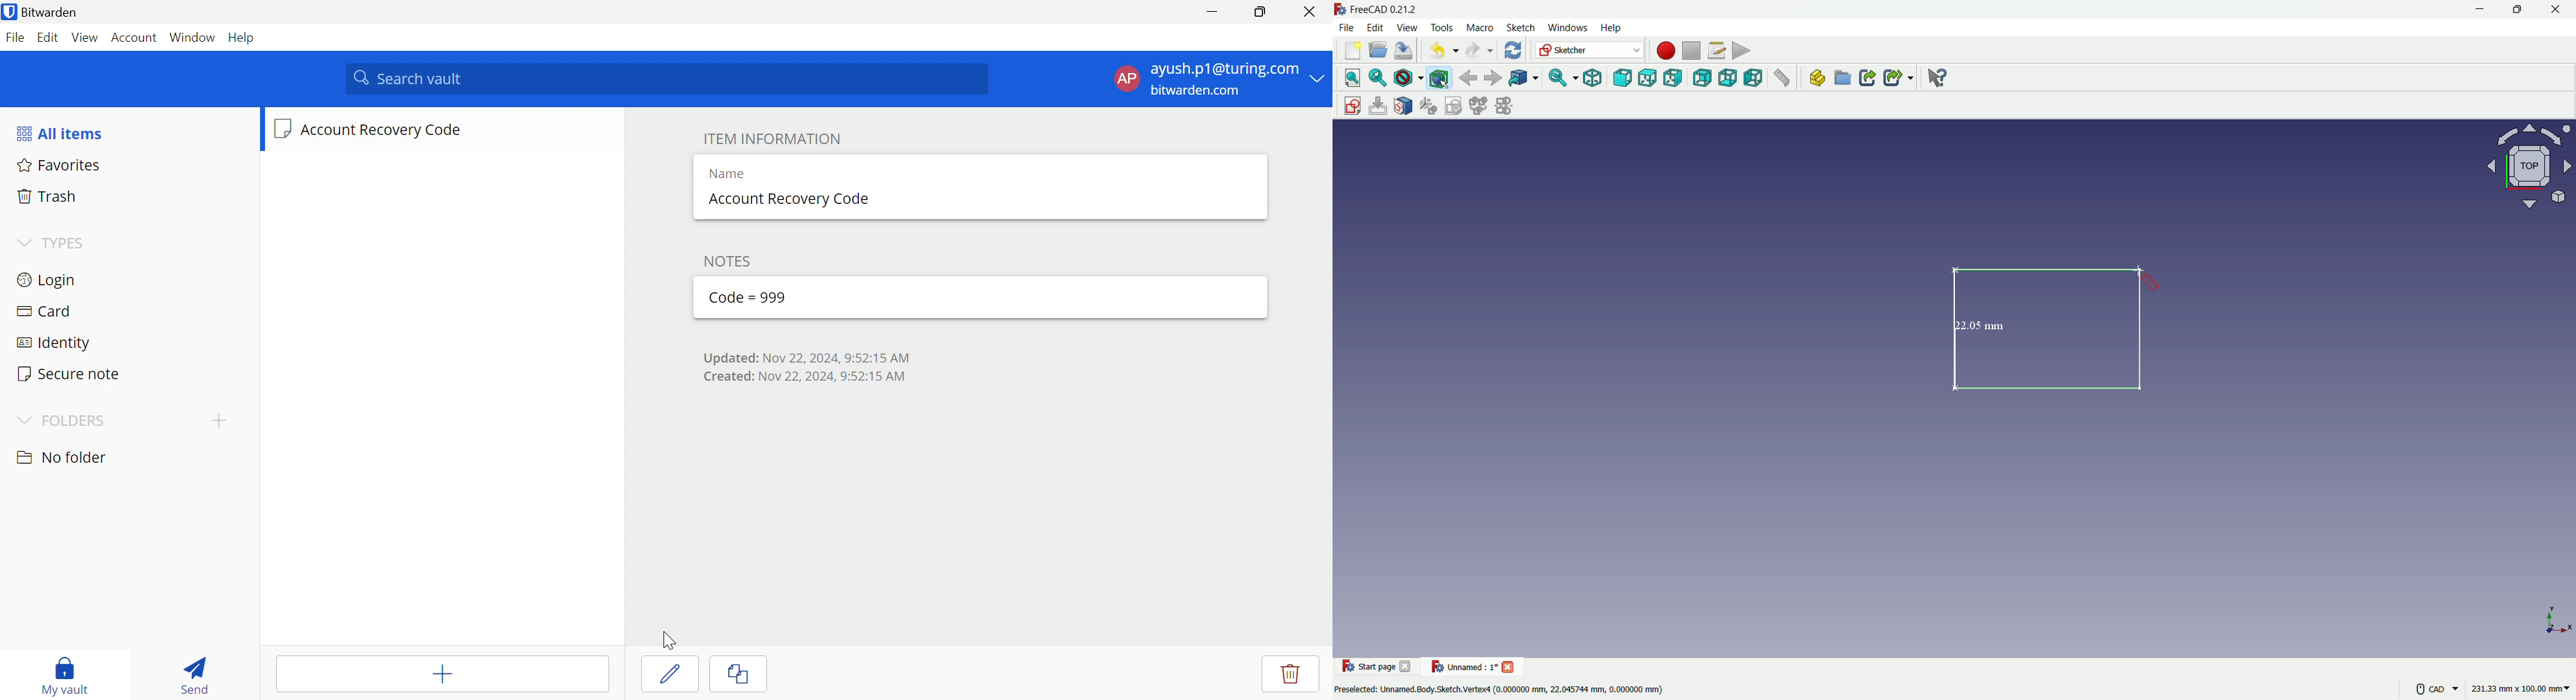 The height and width of the screenshot is (700, 2576). Describe the element at coordinates (1559, 78) in the screenshot. I see `sync view` at that location.